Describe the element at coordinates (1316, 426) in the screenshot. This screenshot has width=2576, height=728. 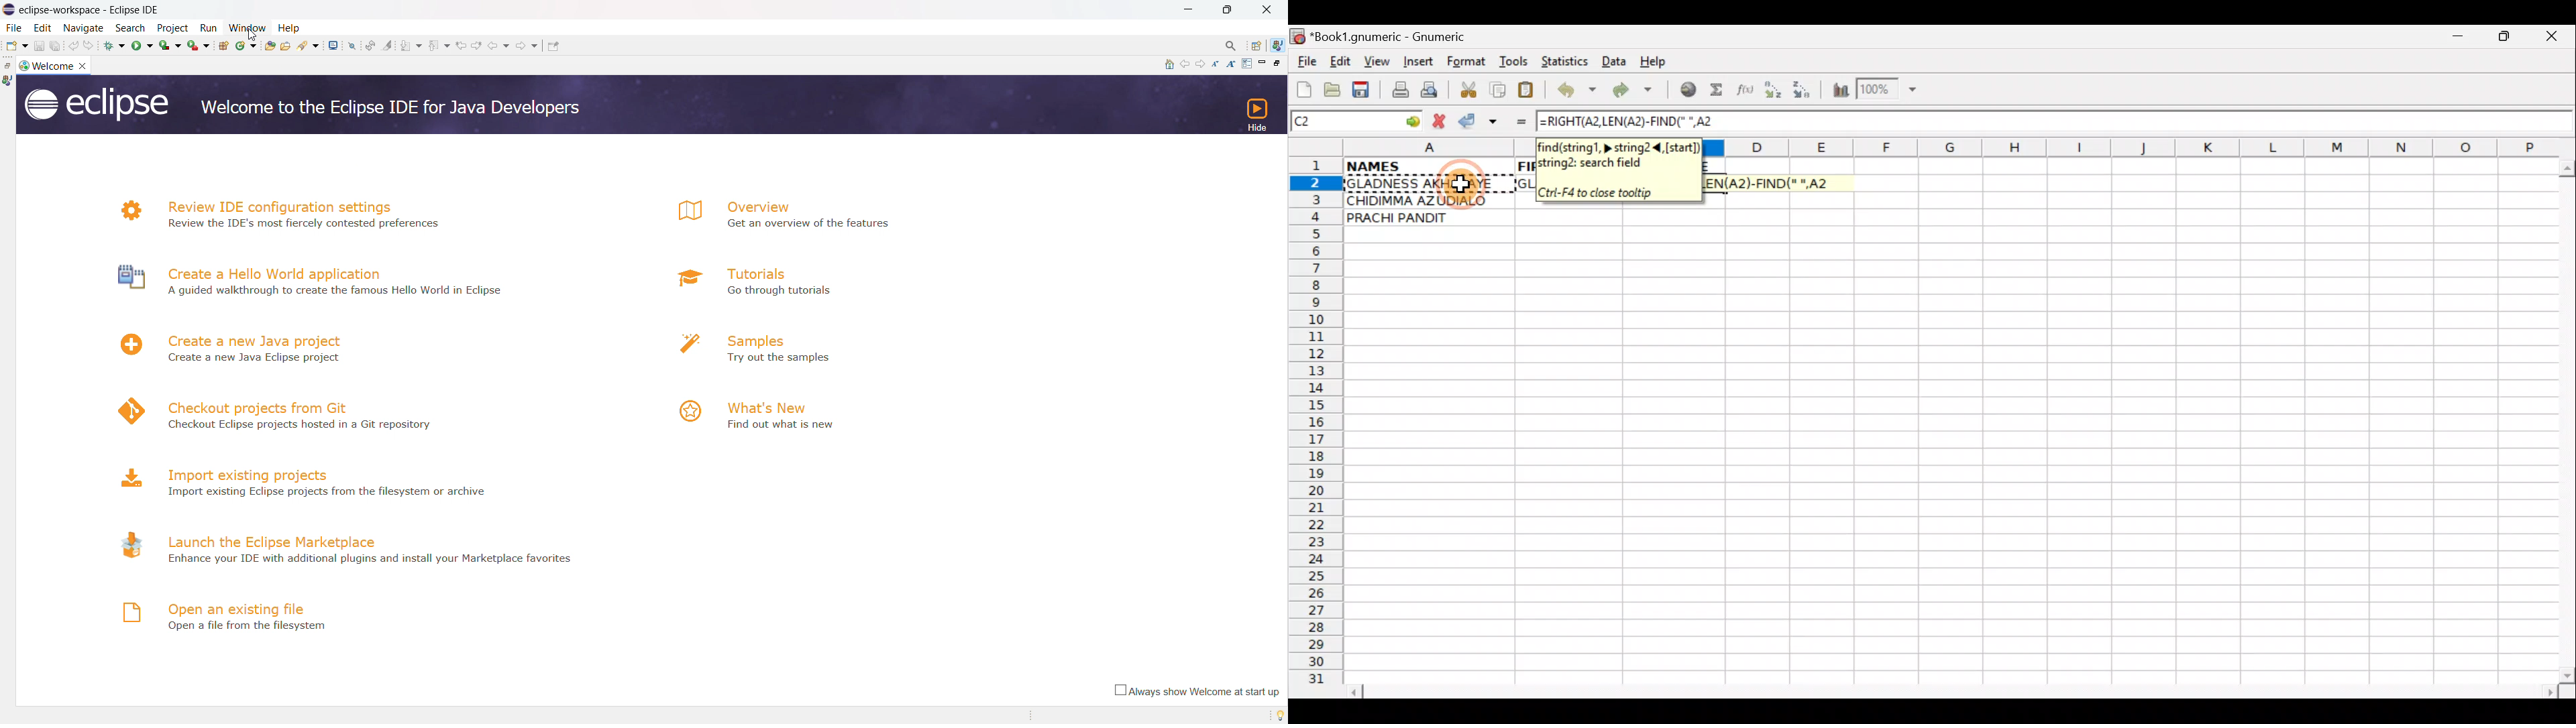
I see `Rows` at that location.